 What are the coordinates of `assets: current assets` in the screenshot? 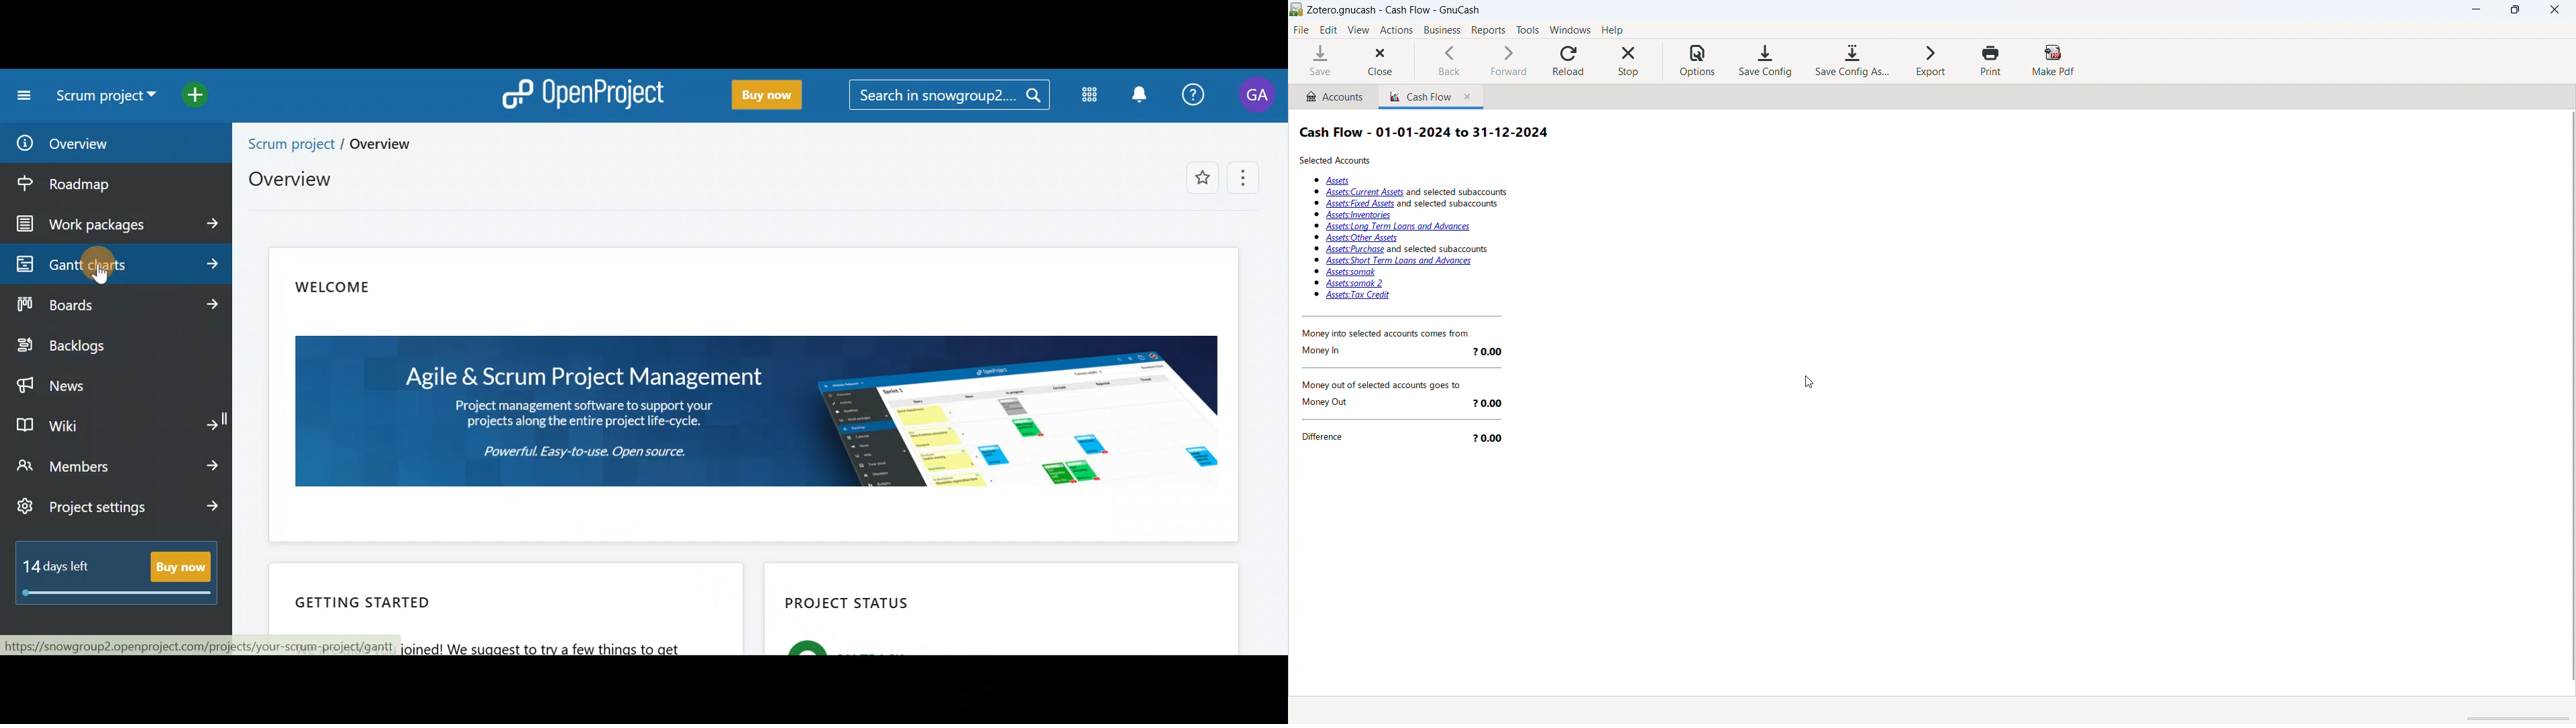 It's located at (1419, 192).